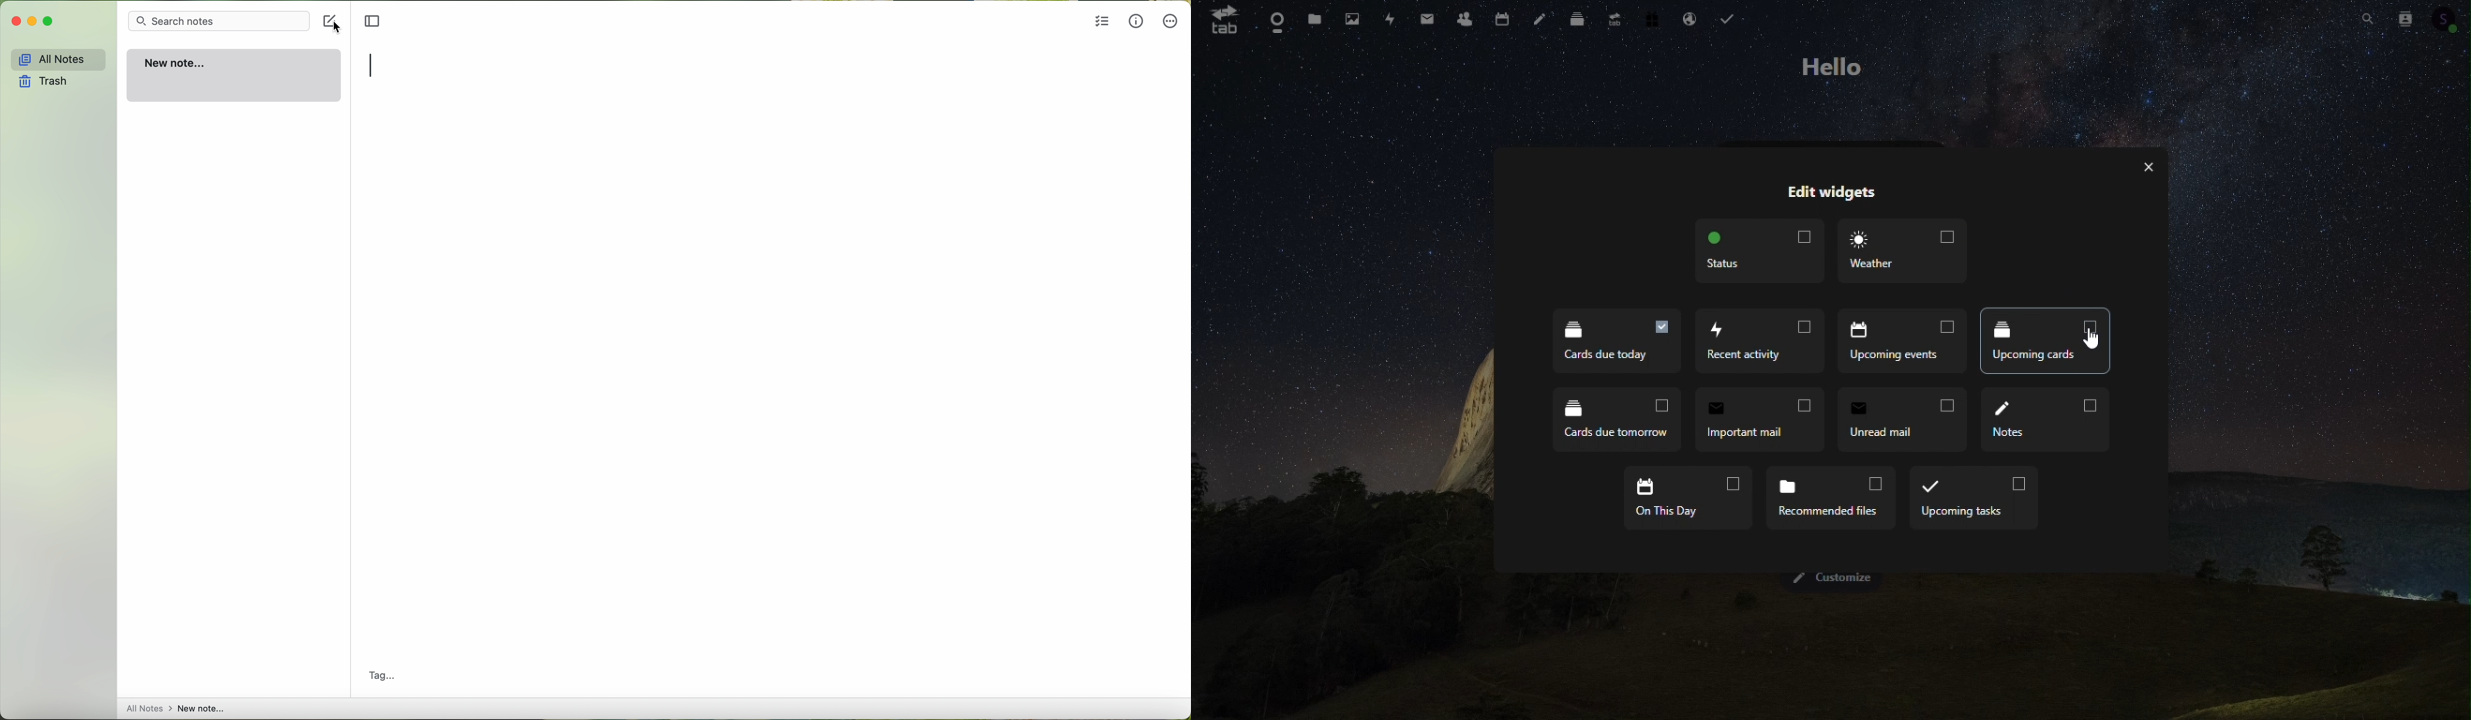  I want to click on typing title, so click(381, 65).